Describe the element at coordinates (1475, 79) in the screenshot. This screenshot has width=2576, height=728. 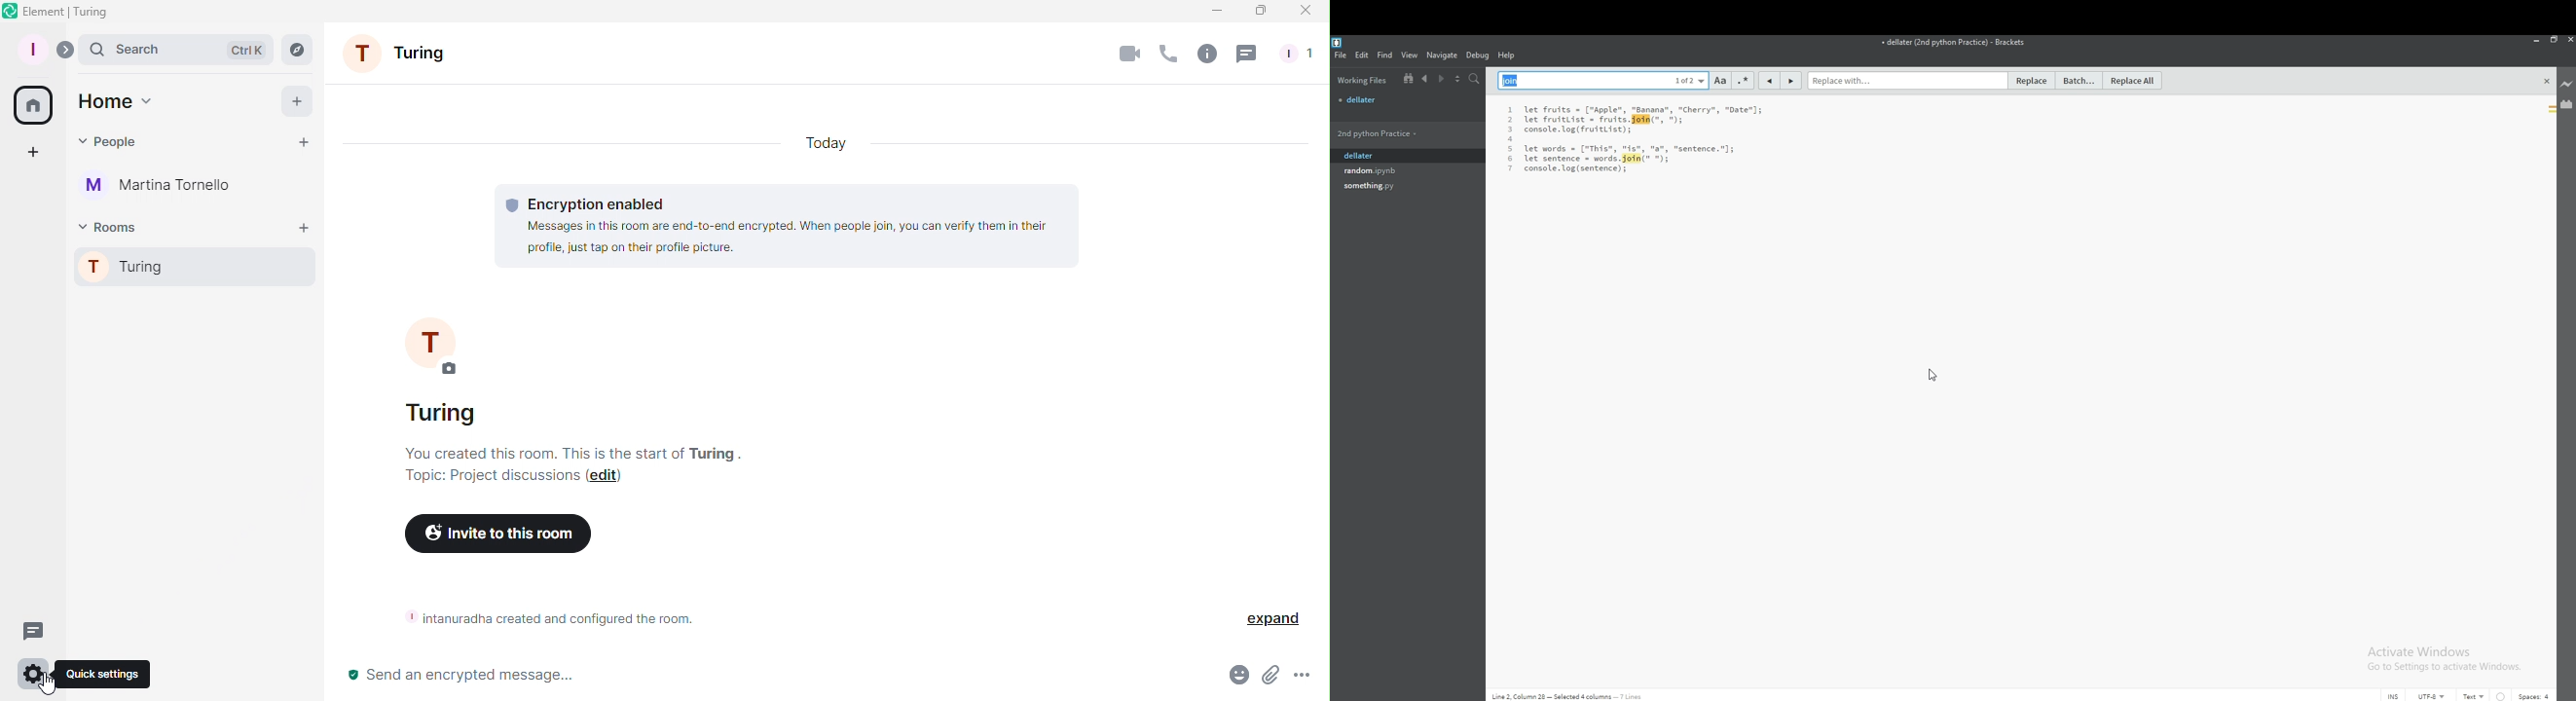
I see `search` at that location.